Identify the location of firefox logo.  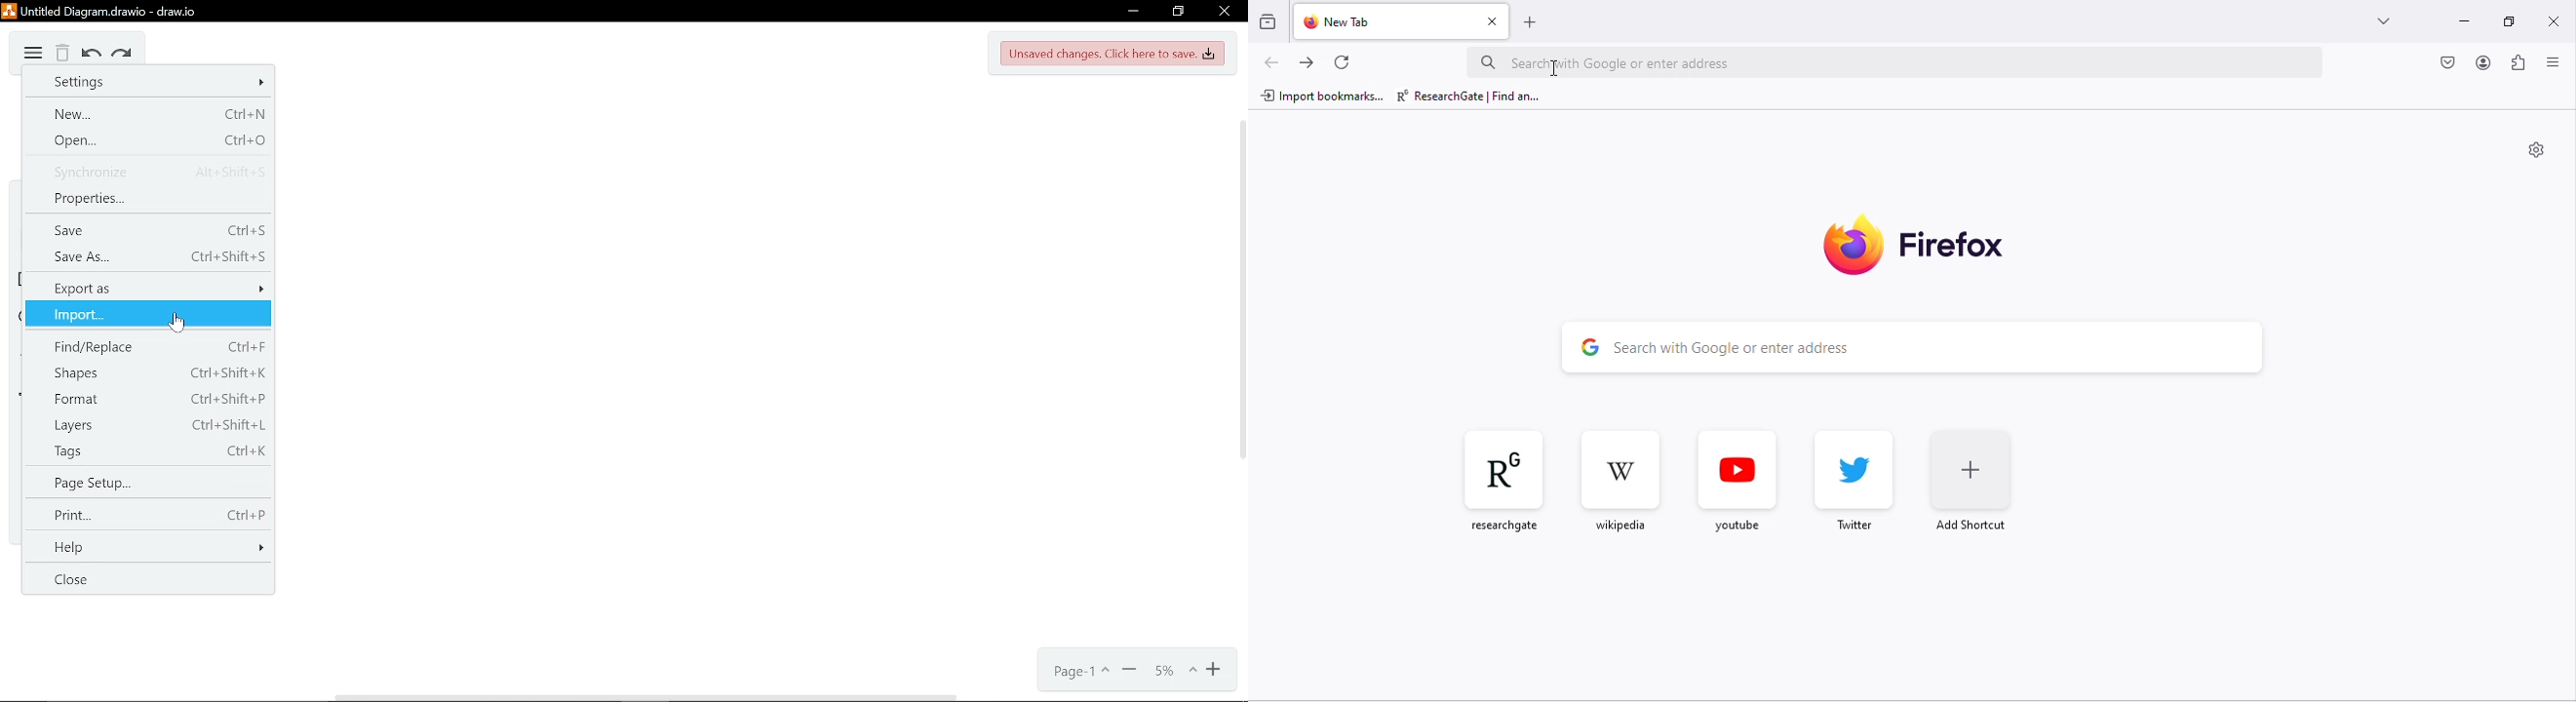
(1933, 247).